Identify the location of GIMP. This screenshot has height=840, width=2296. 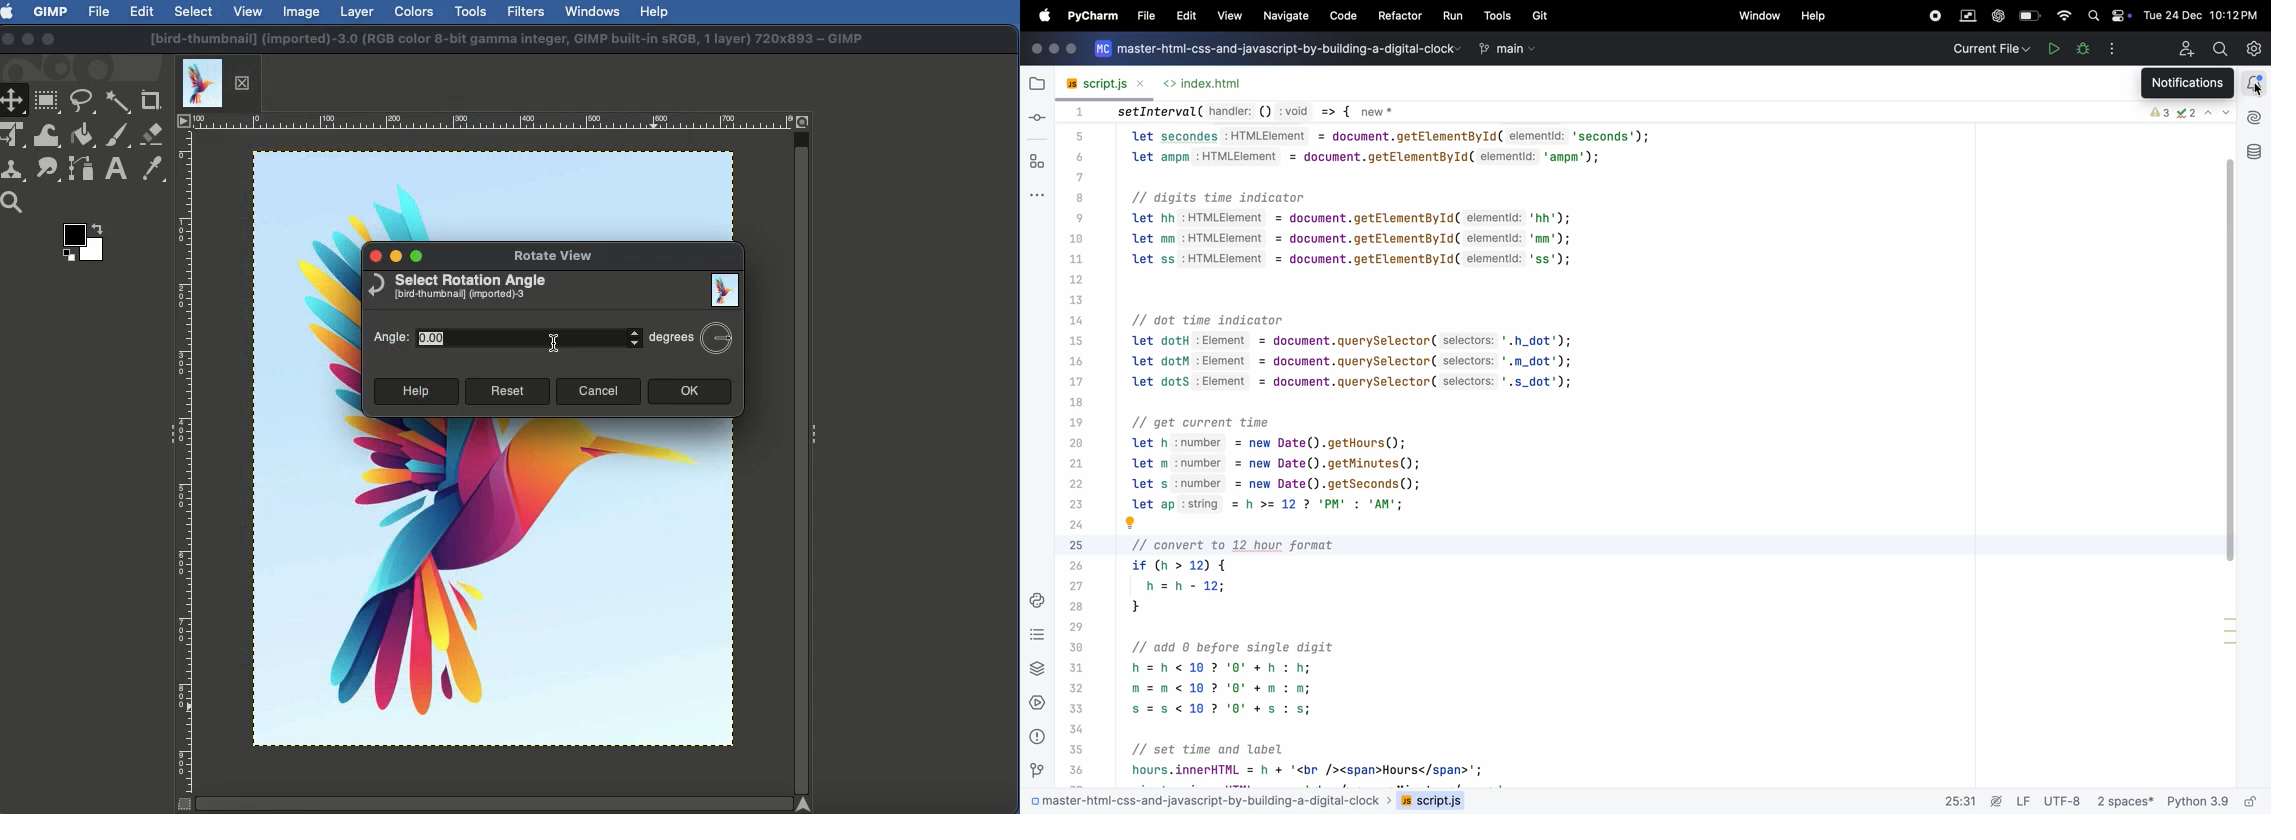
(49, 11).